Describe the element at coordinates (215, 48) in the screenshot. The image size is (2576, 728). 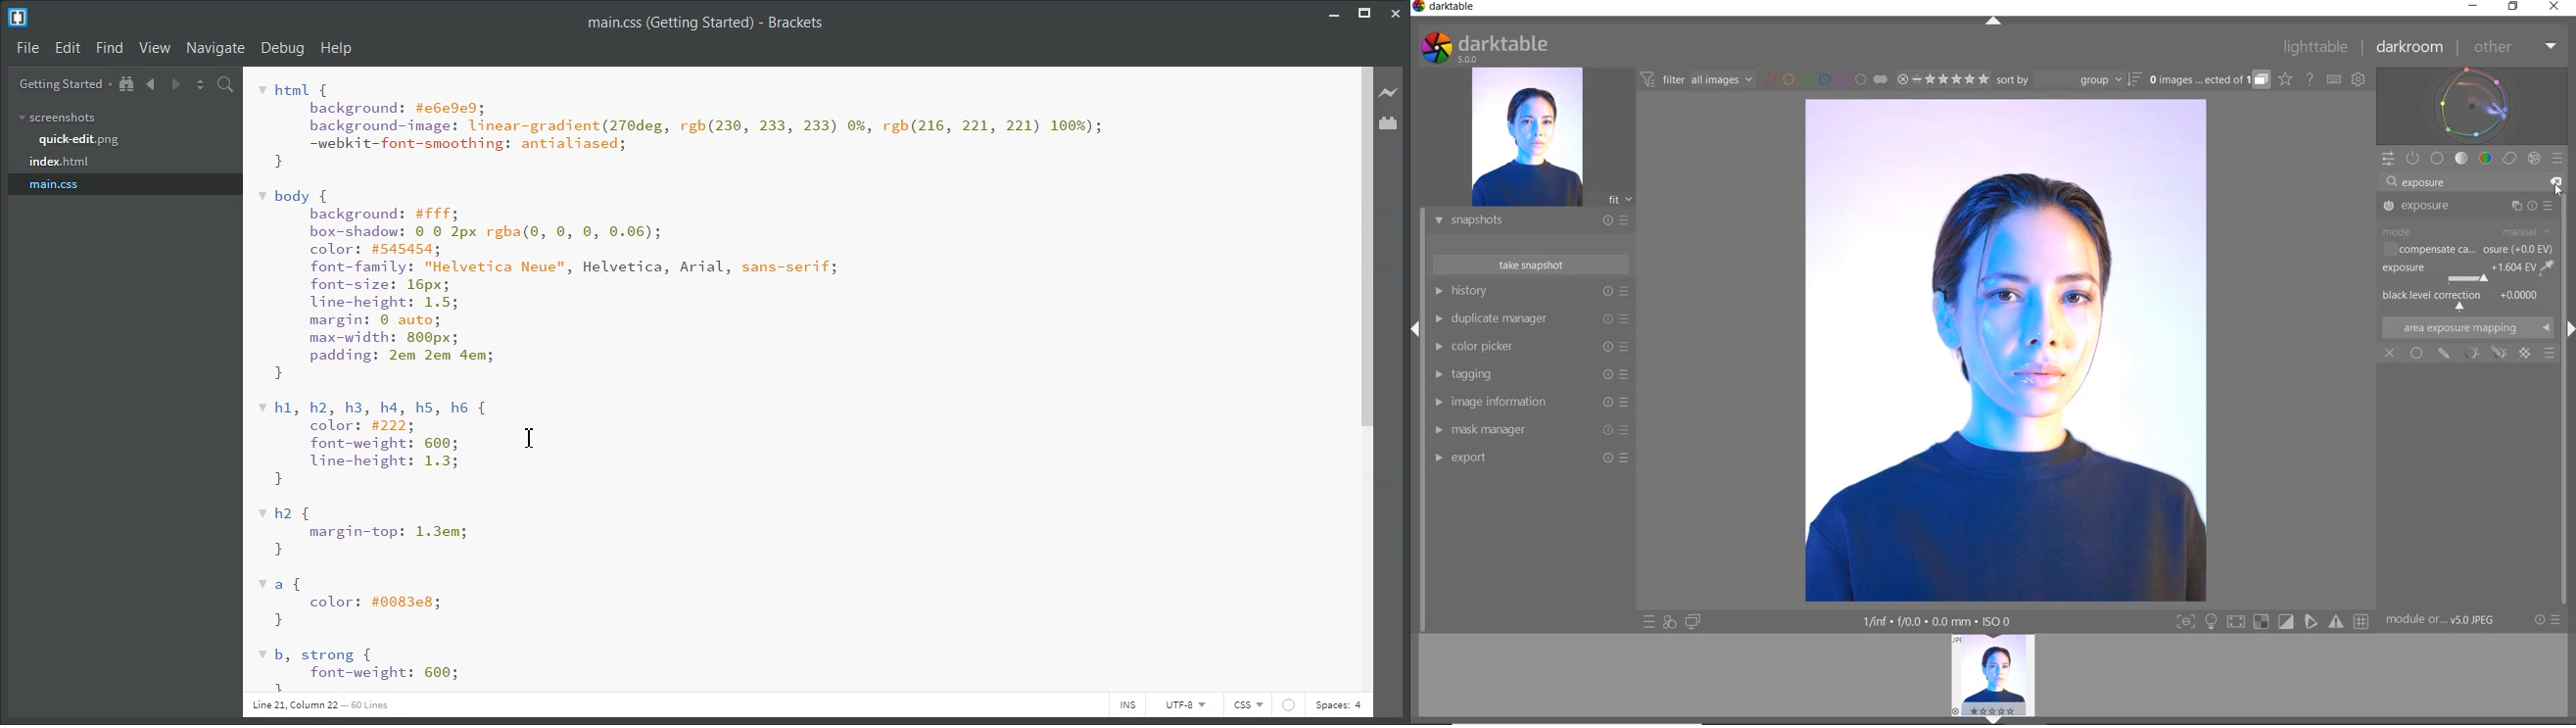
I see `Navigate` at that location.